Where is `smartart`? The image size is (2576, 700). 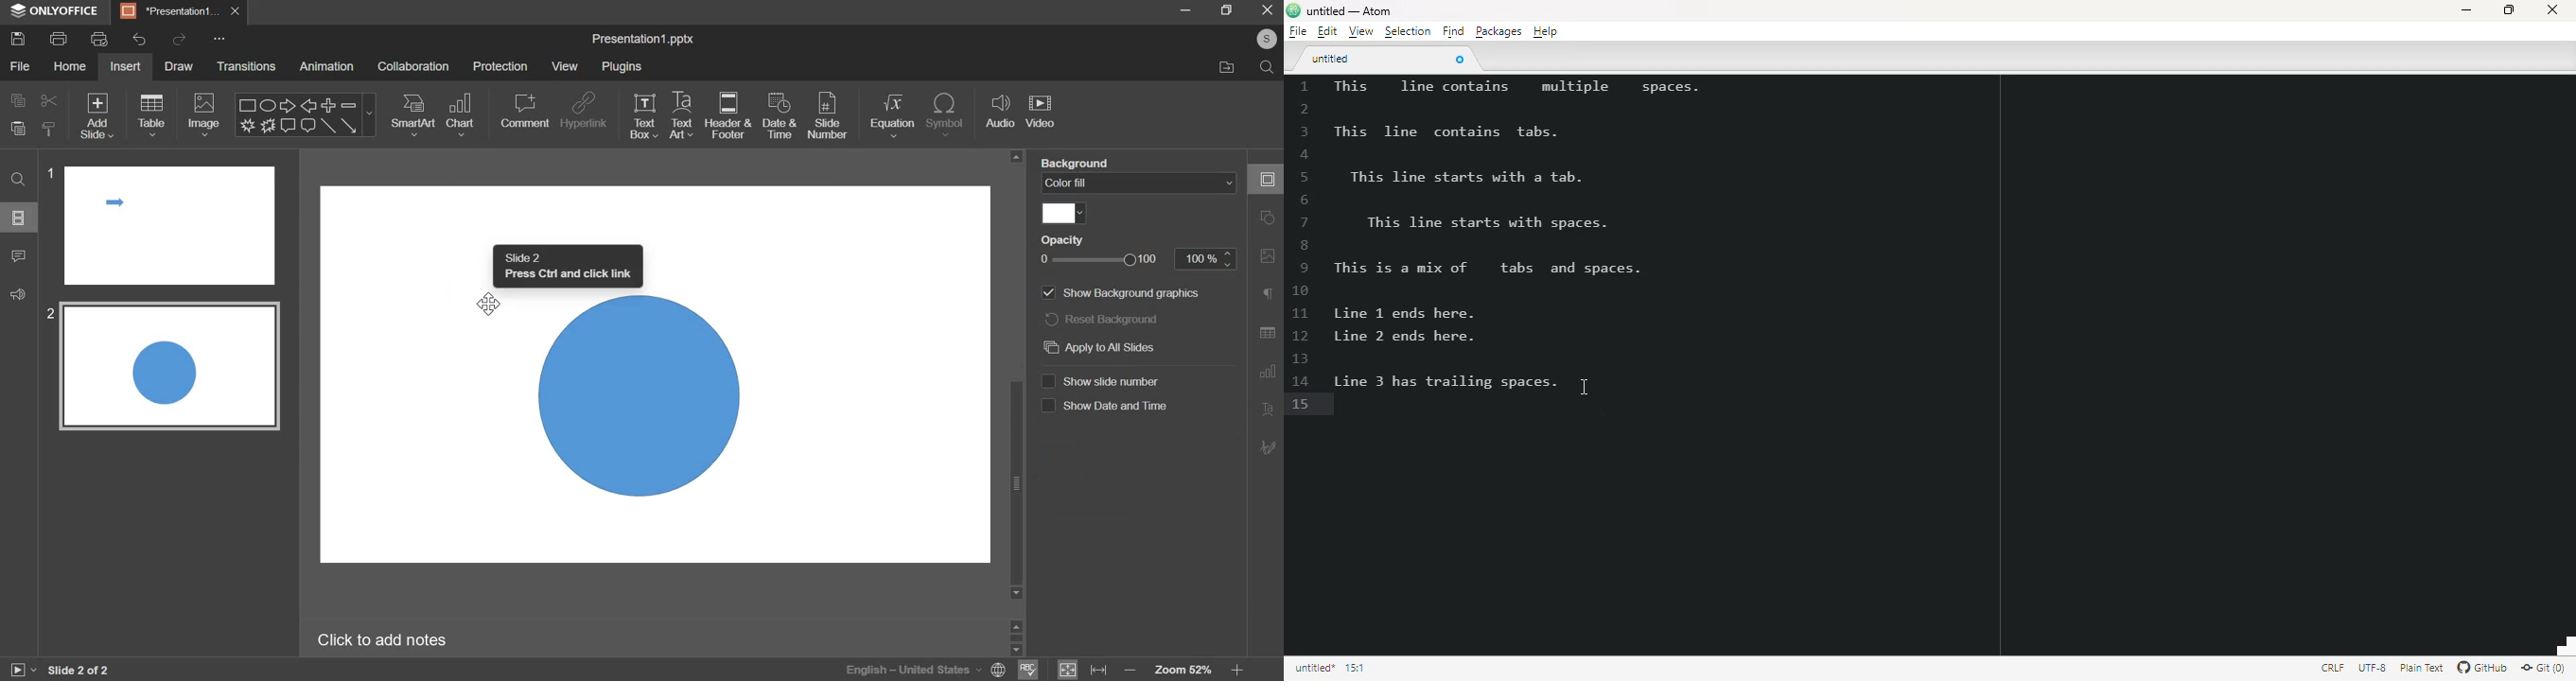
smartart is located at coordinates (414, 116).